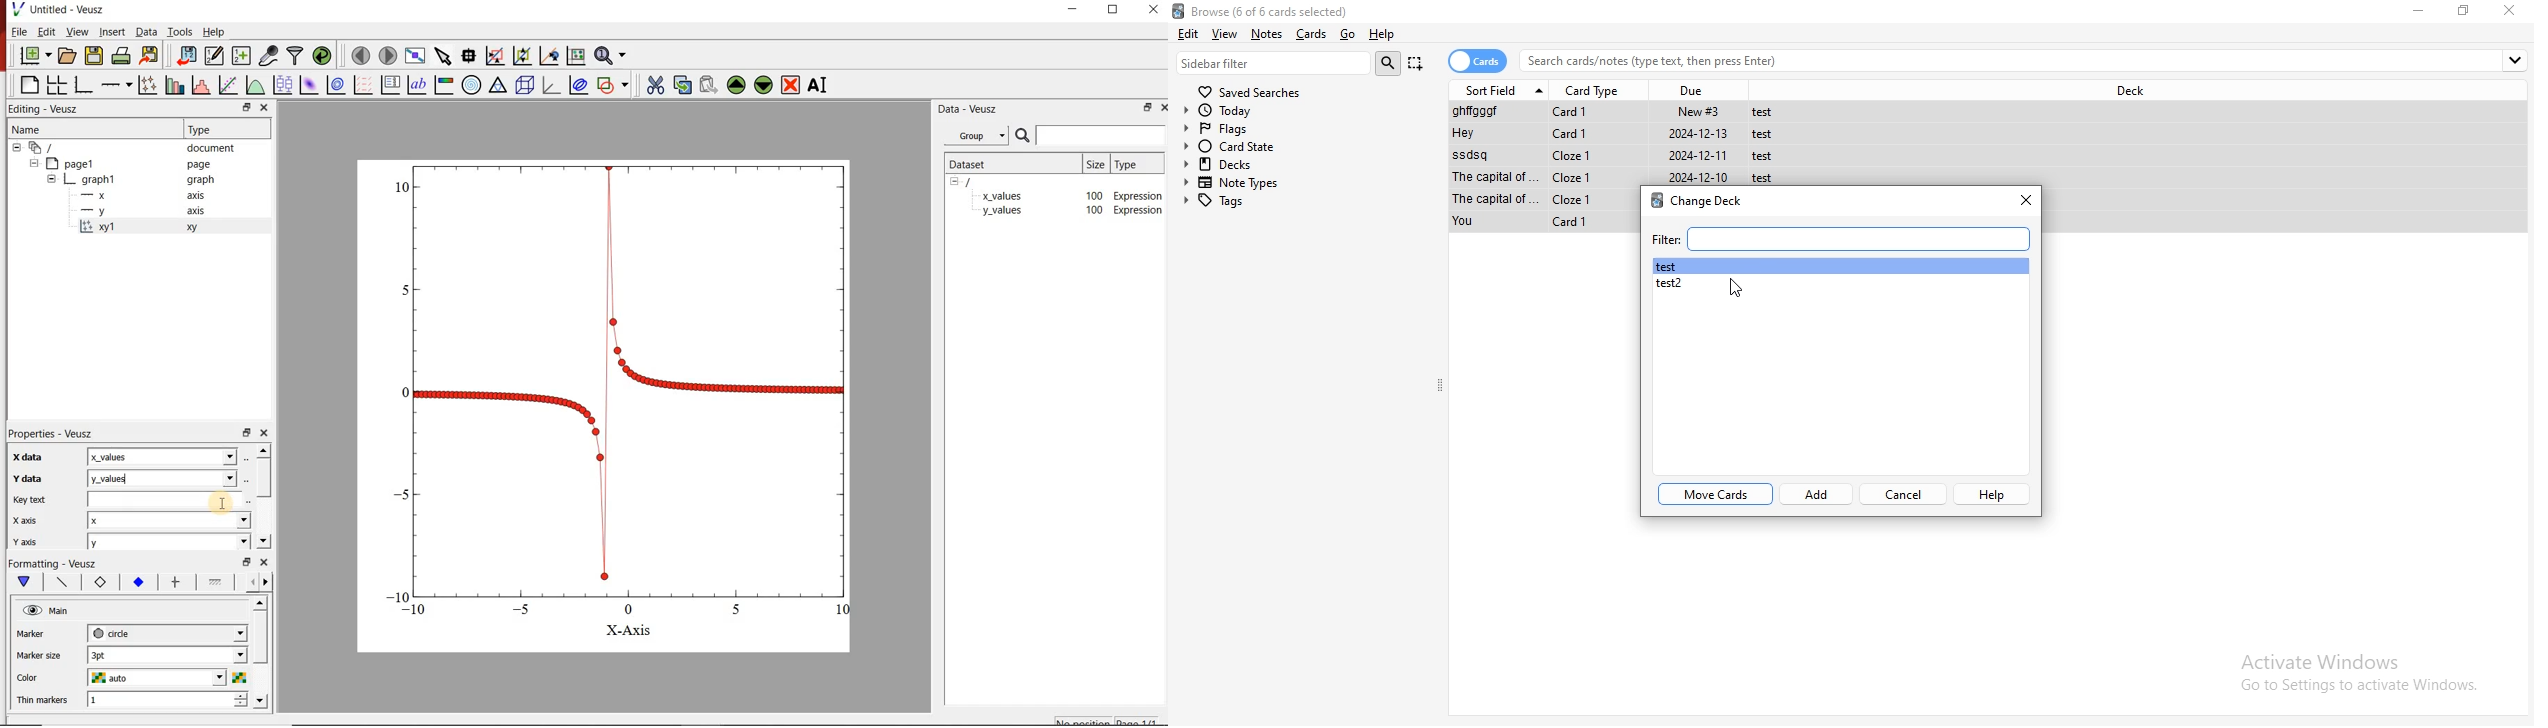 The image size is (2548, 728). I want to click on close, so click(2026, 200).